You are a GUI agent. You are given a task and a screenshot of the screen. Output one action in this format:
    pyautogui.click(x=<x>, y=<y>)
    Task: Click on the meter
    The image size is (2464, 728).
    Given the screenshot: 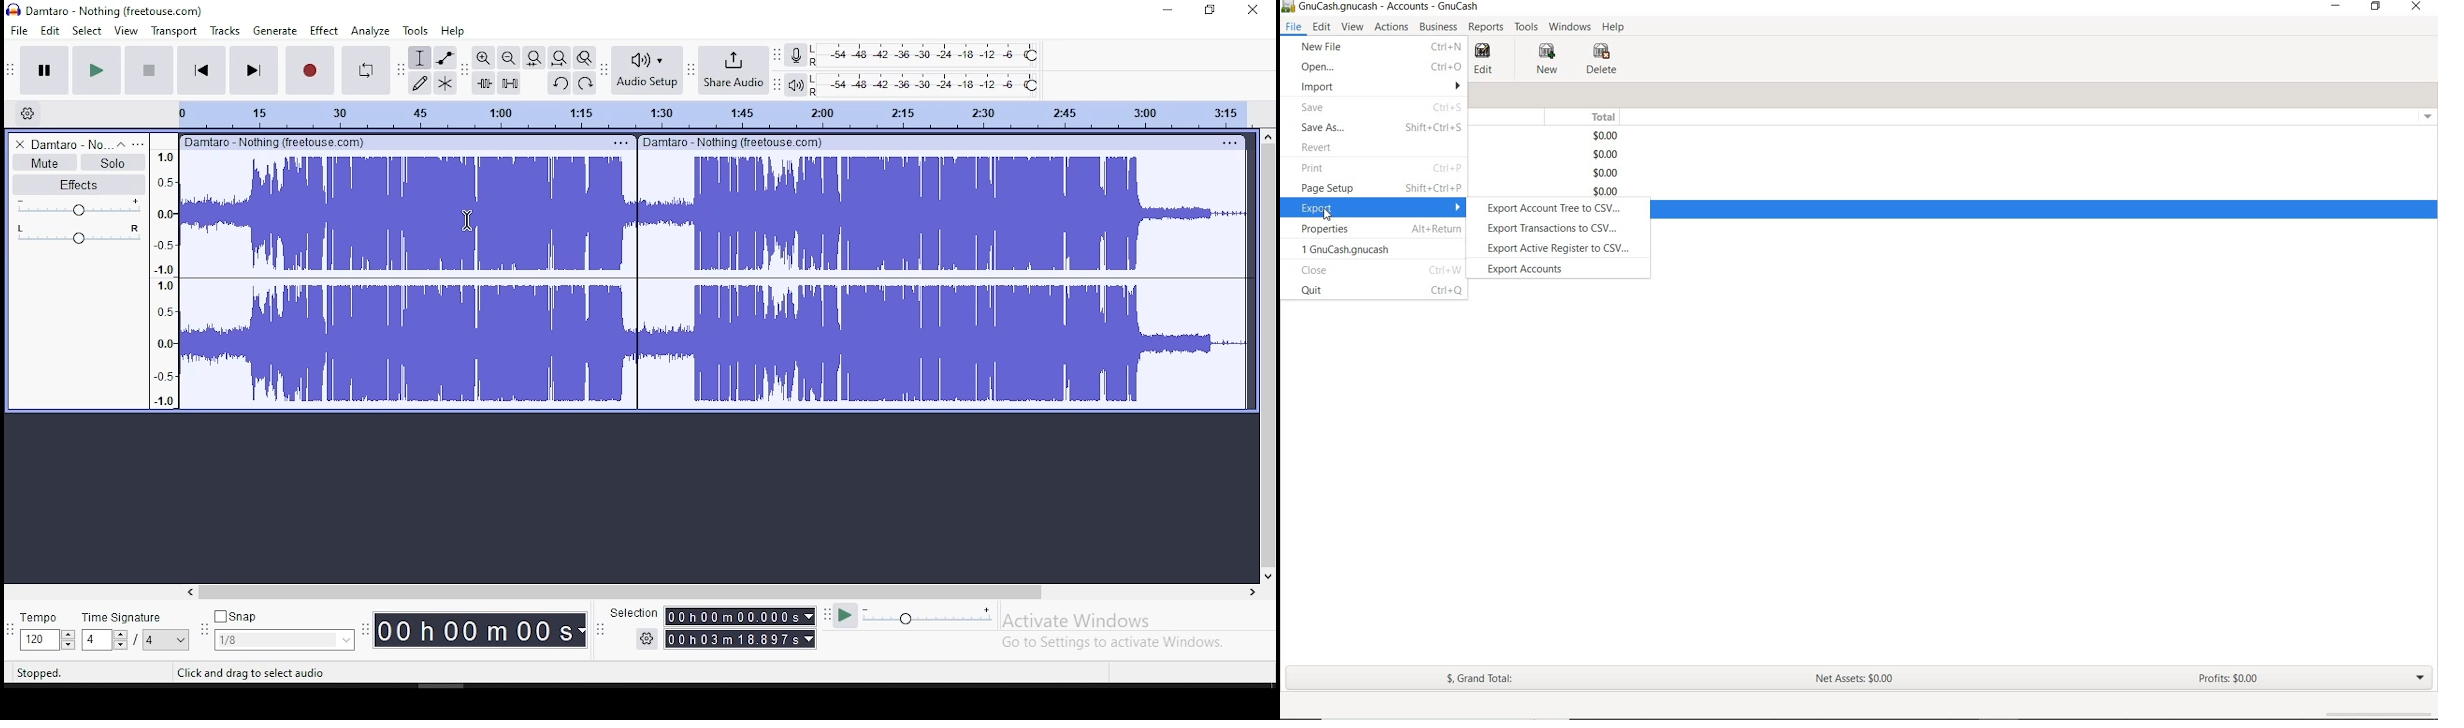 What is the action you would take?
    pyautogui.click(x=163, y=277)
    